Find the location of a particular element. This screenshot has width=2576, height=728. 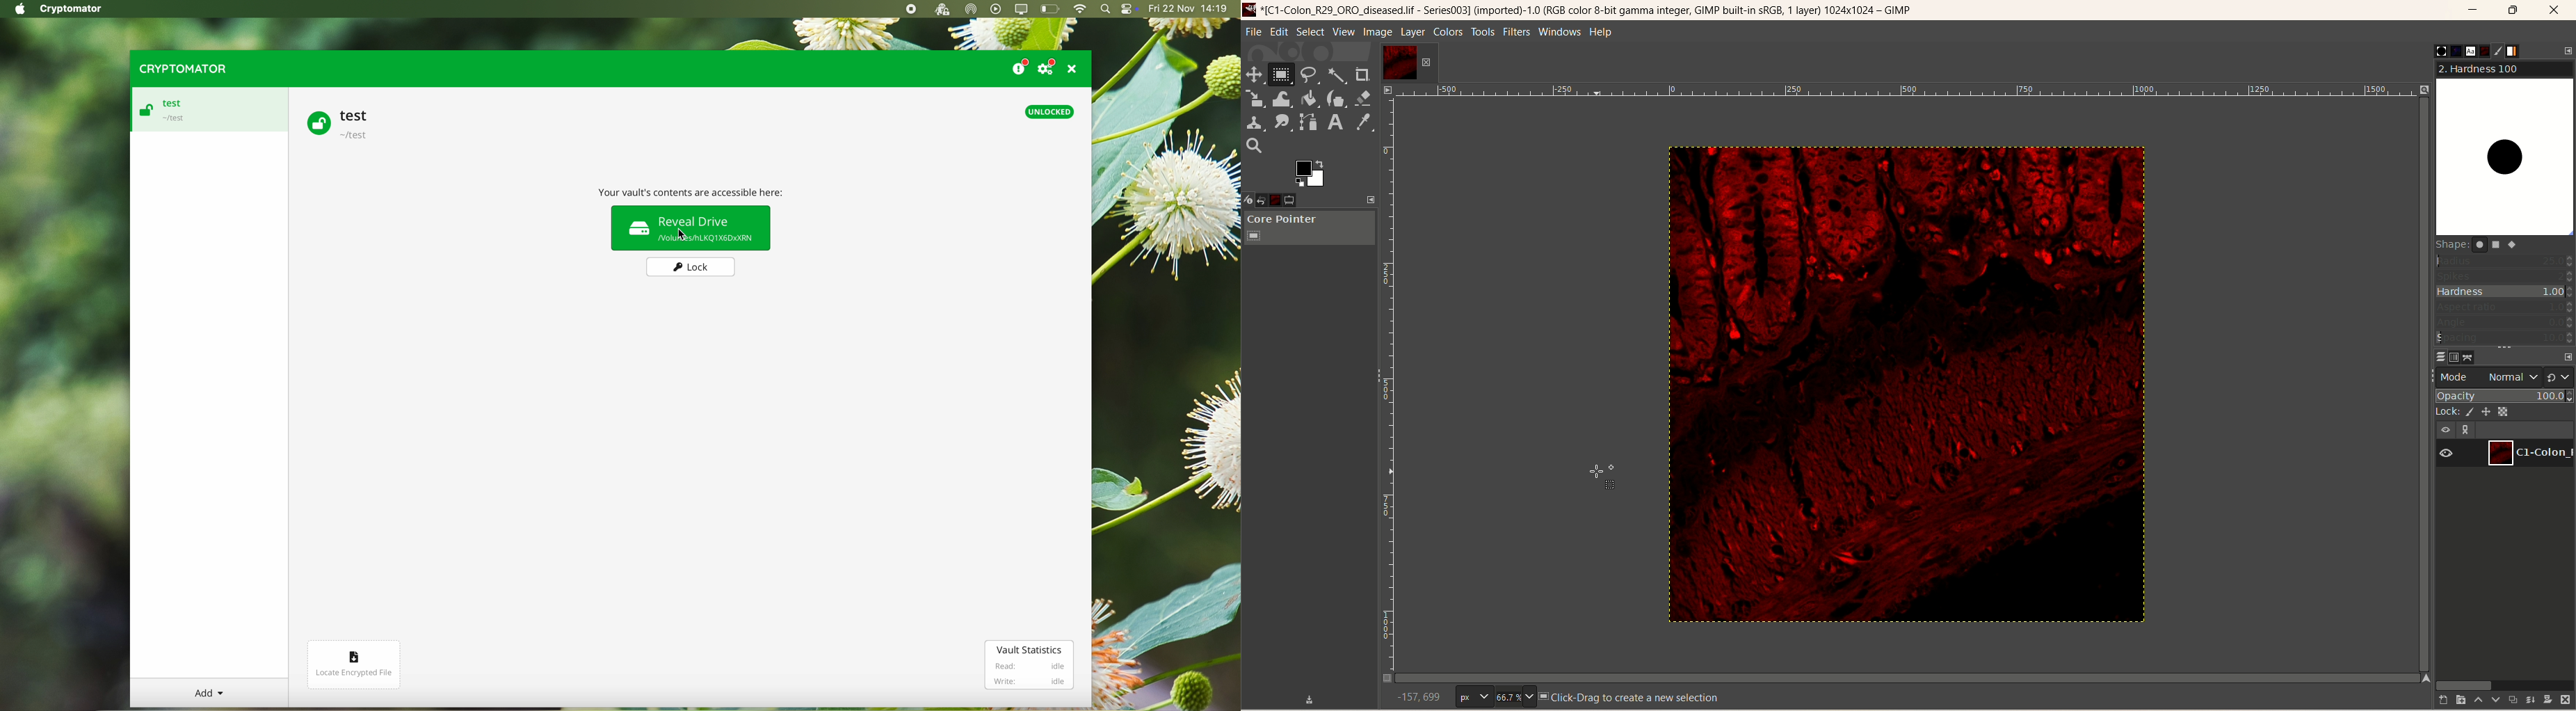

duplicate the layer is located at coordinates (2511, 701).